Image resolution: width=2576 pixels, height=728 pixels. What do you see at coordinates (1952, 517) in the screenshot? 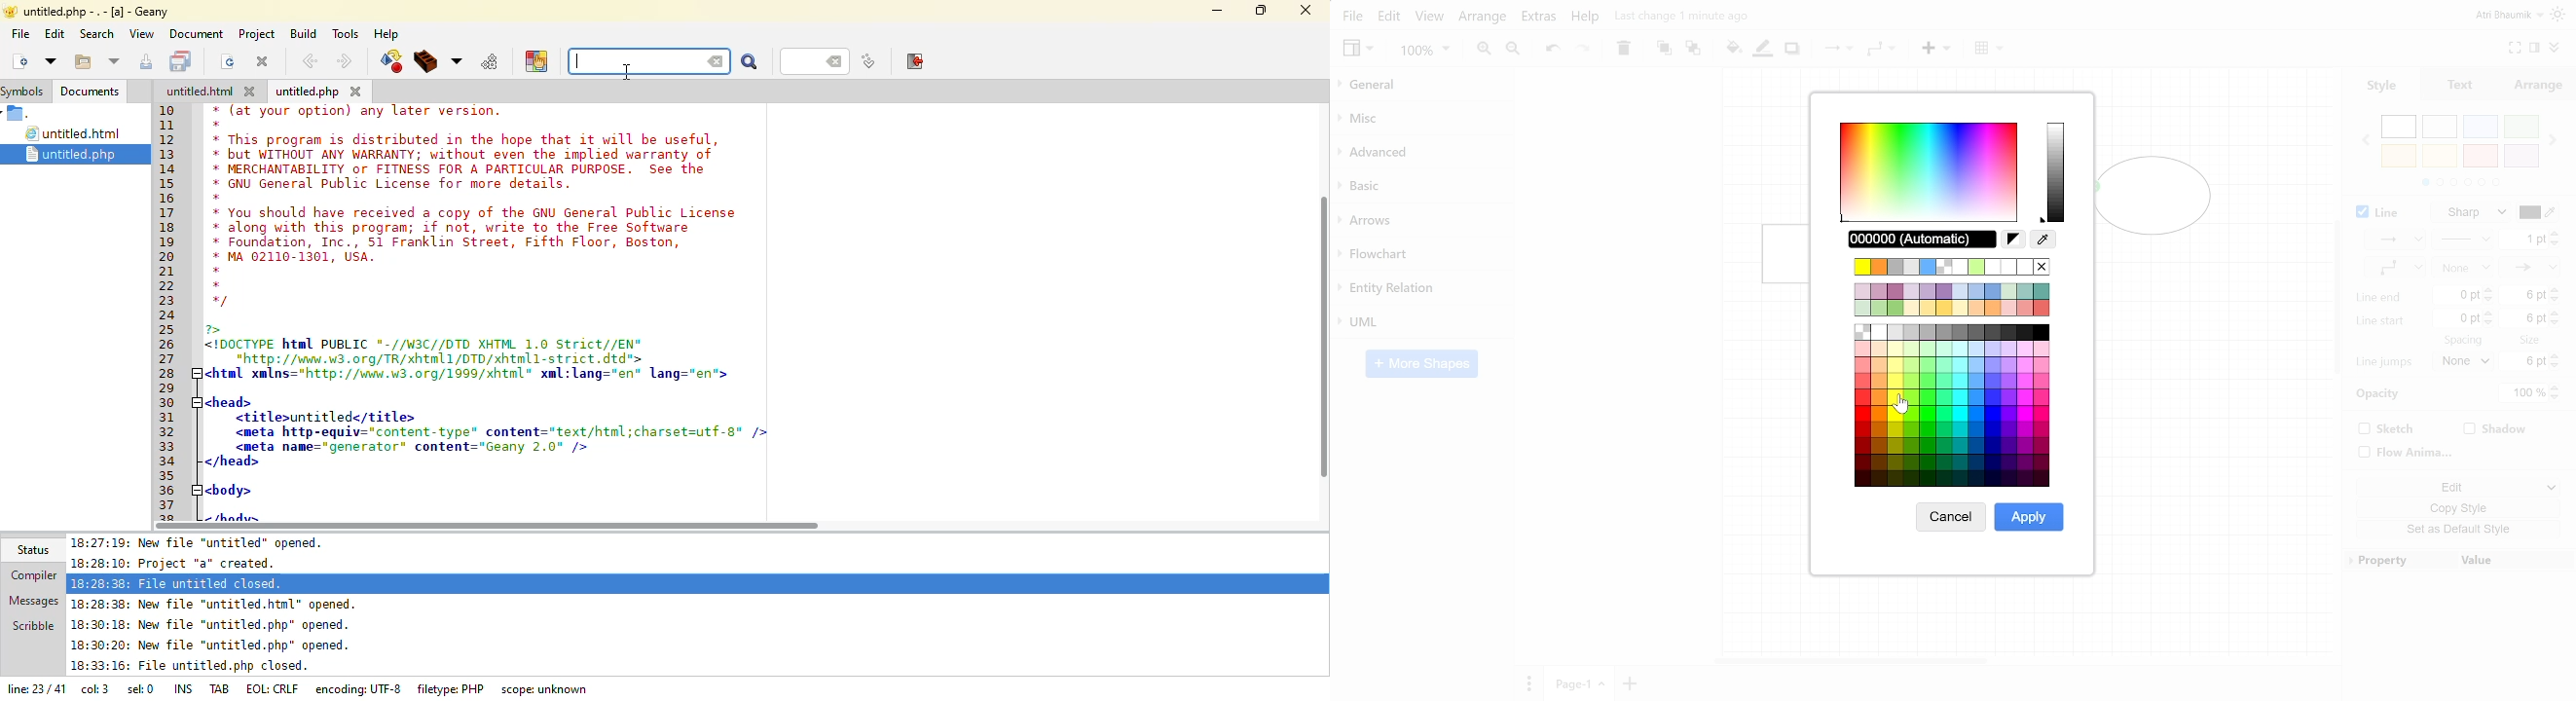
I see `Cancel` at bounding box center [1952, 517].